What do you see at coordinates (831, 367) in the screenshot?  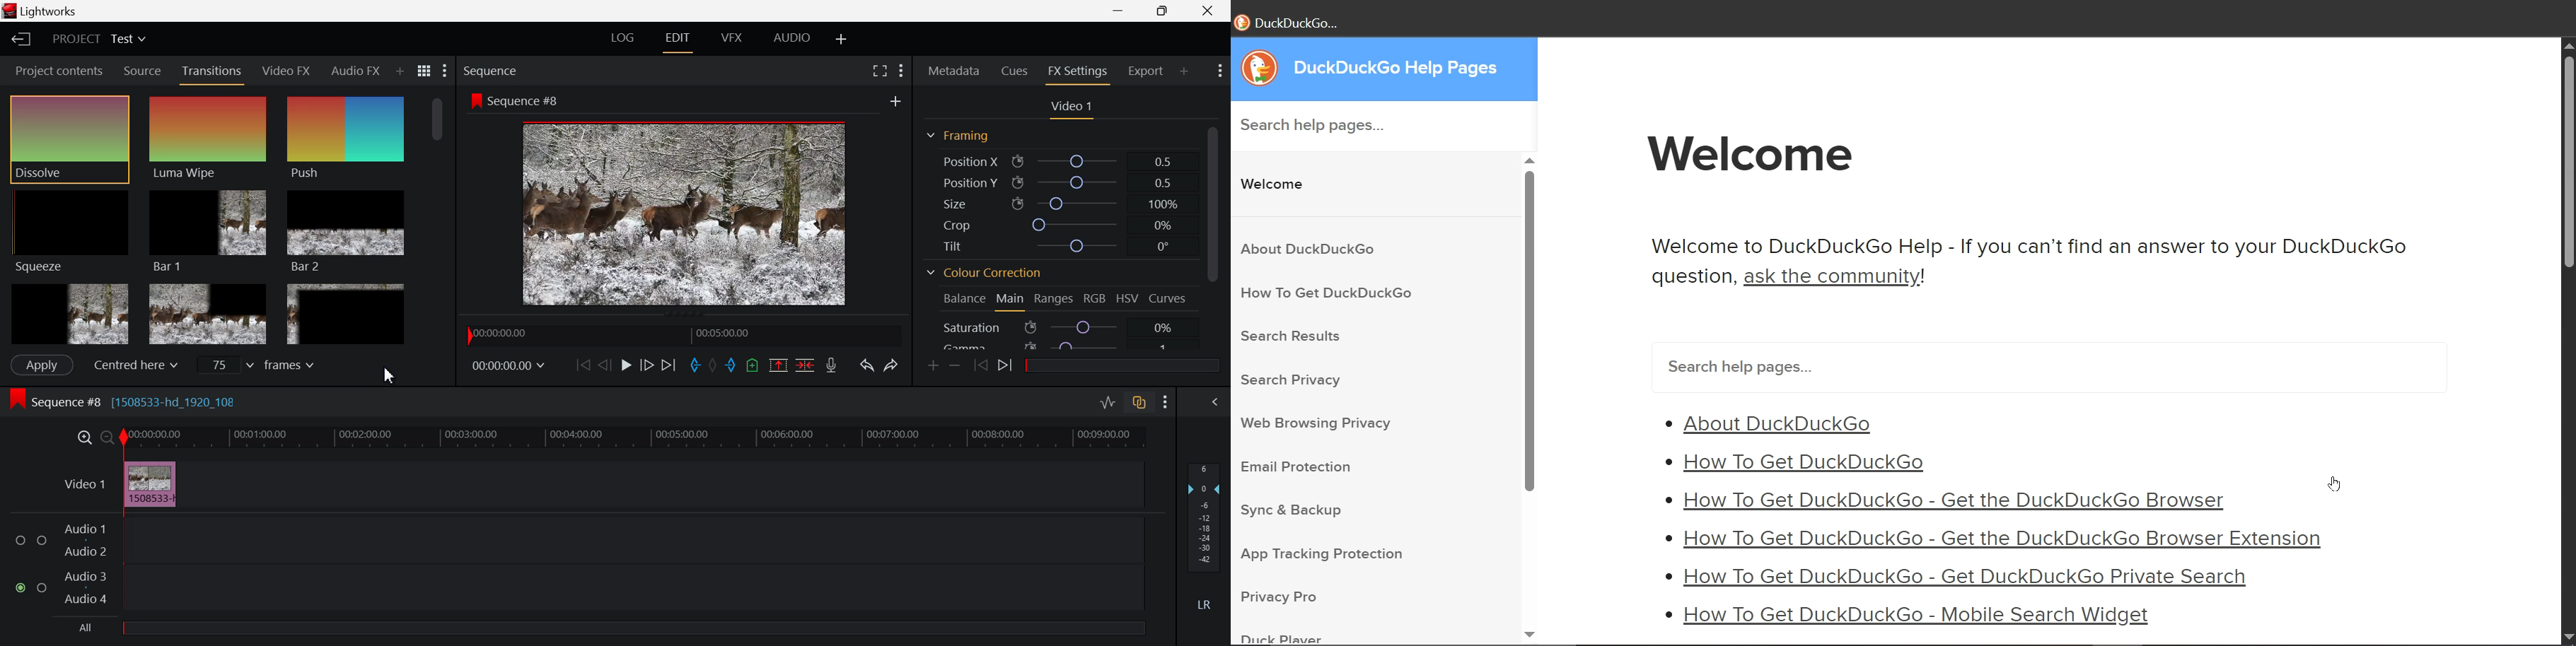 I see `Record Voiceover` at bounding box center [831, 367].